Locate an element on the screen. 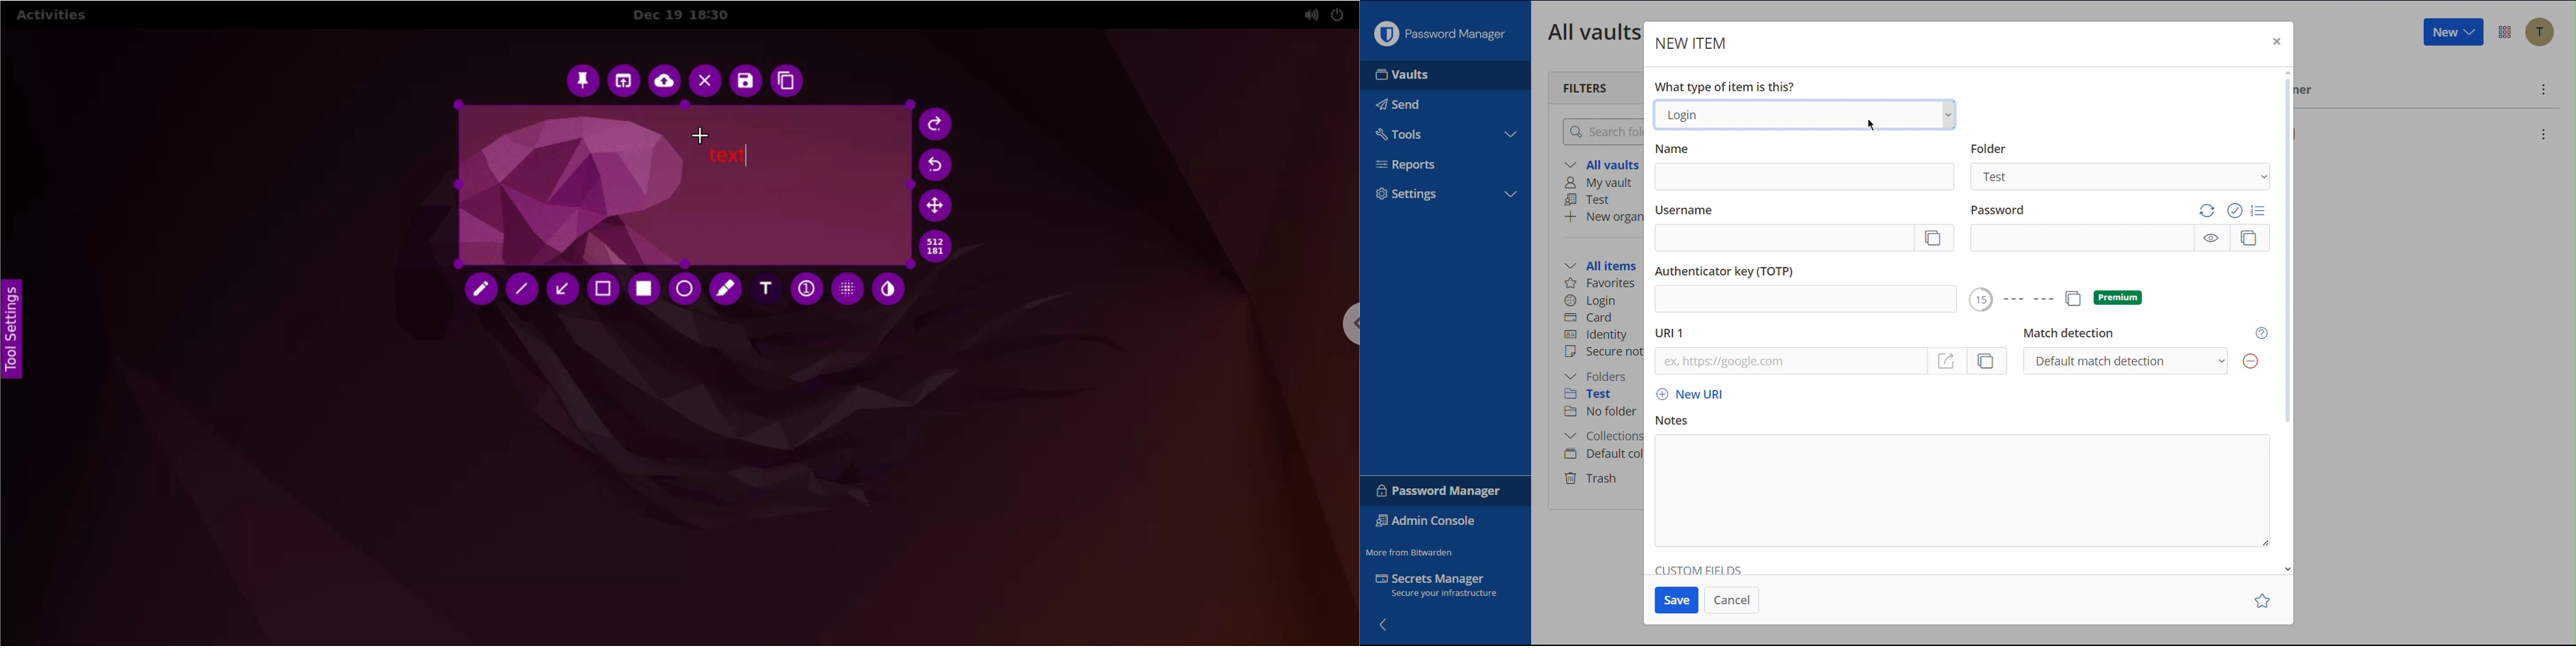  copy is located at coordinates (2072, 298).